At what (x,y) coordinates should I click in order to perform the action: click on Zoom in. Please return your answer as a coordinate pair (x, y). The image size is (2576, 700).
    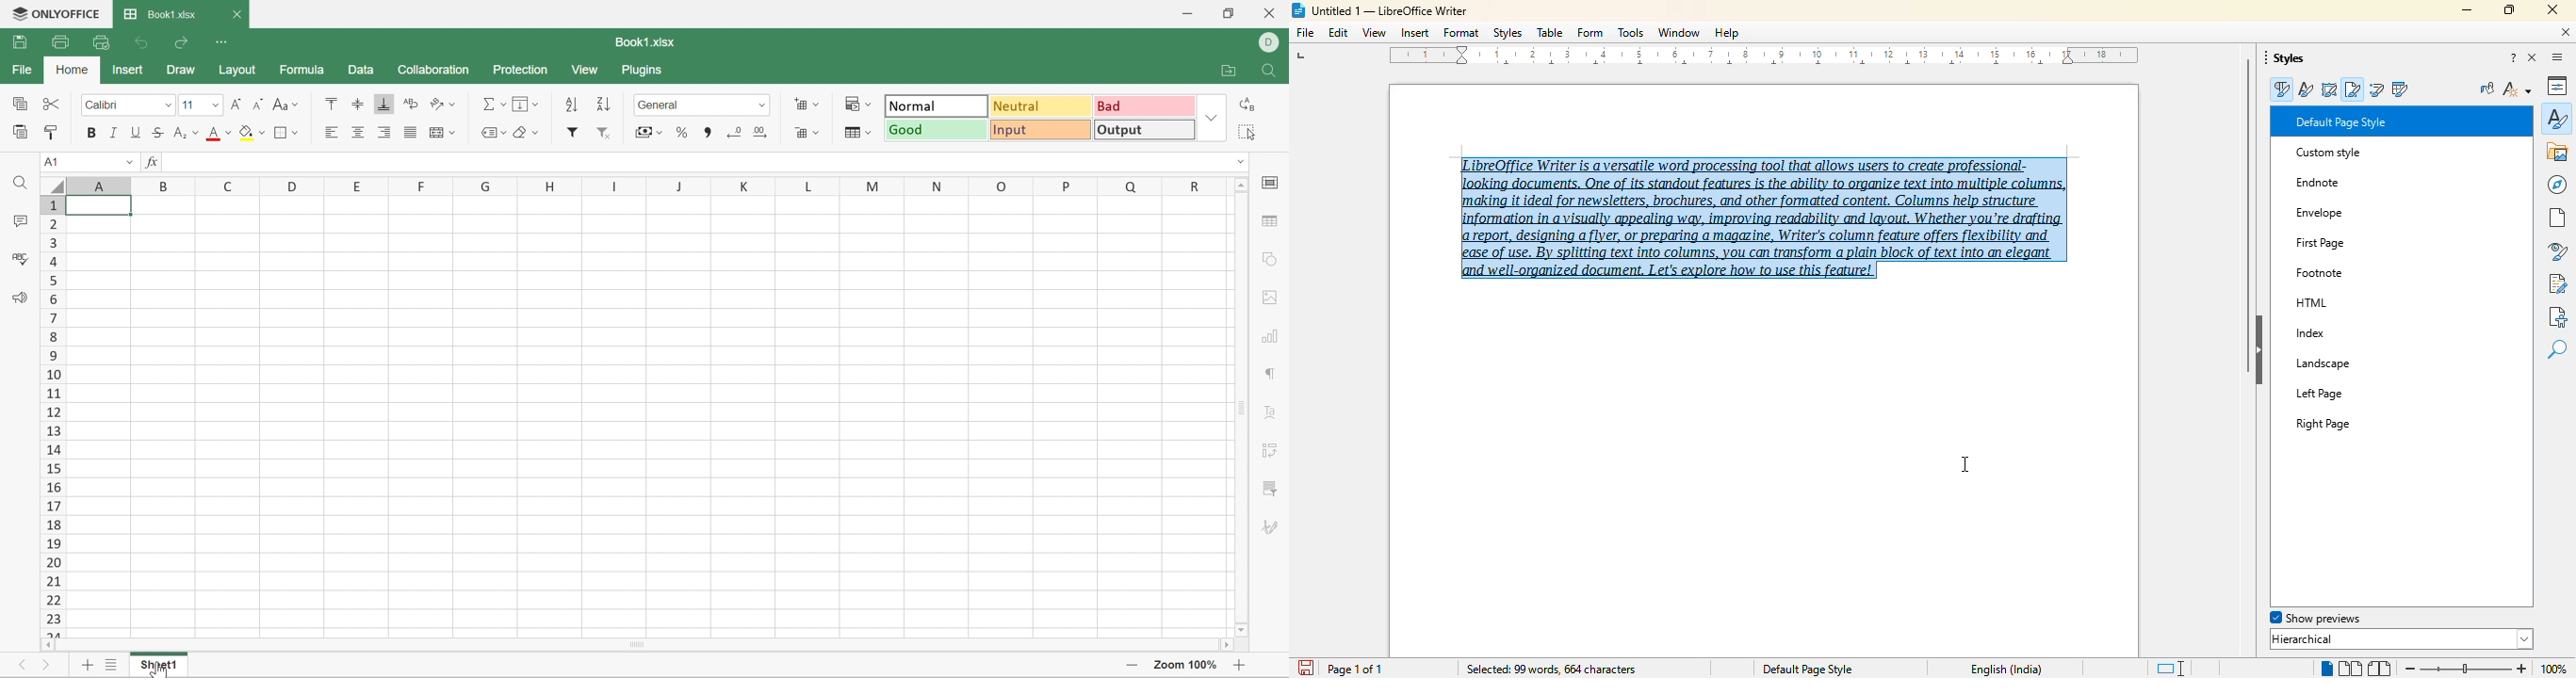
    Looking at the image, I should click on (1241, 667).